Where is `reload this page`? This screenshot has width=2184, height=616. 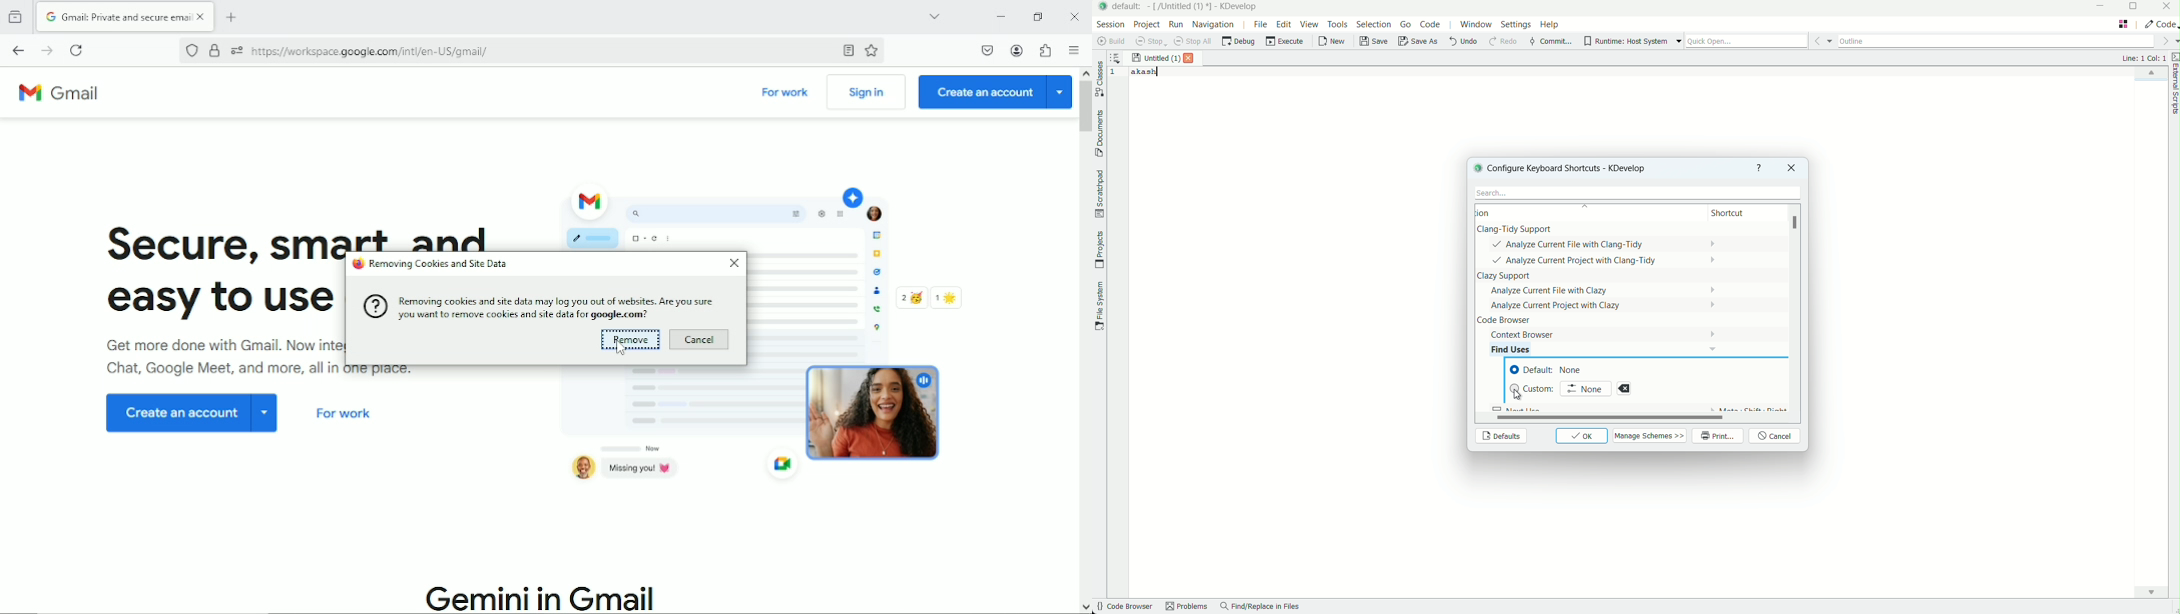
reload this page is located at coordinates (77, 50).